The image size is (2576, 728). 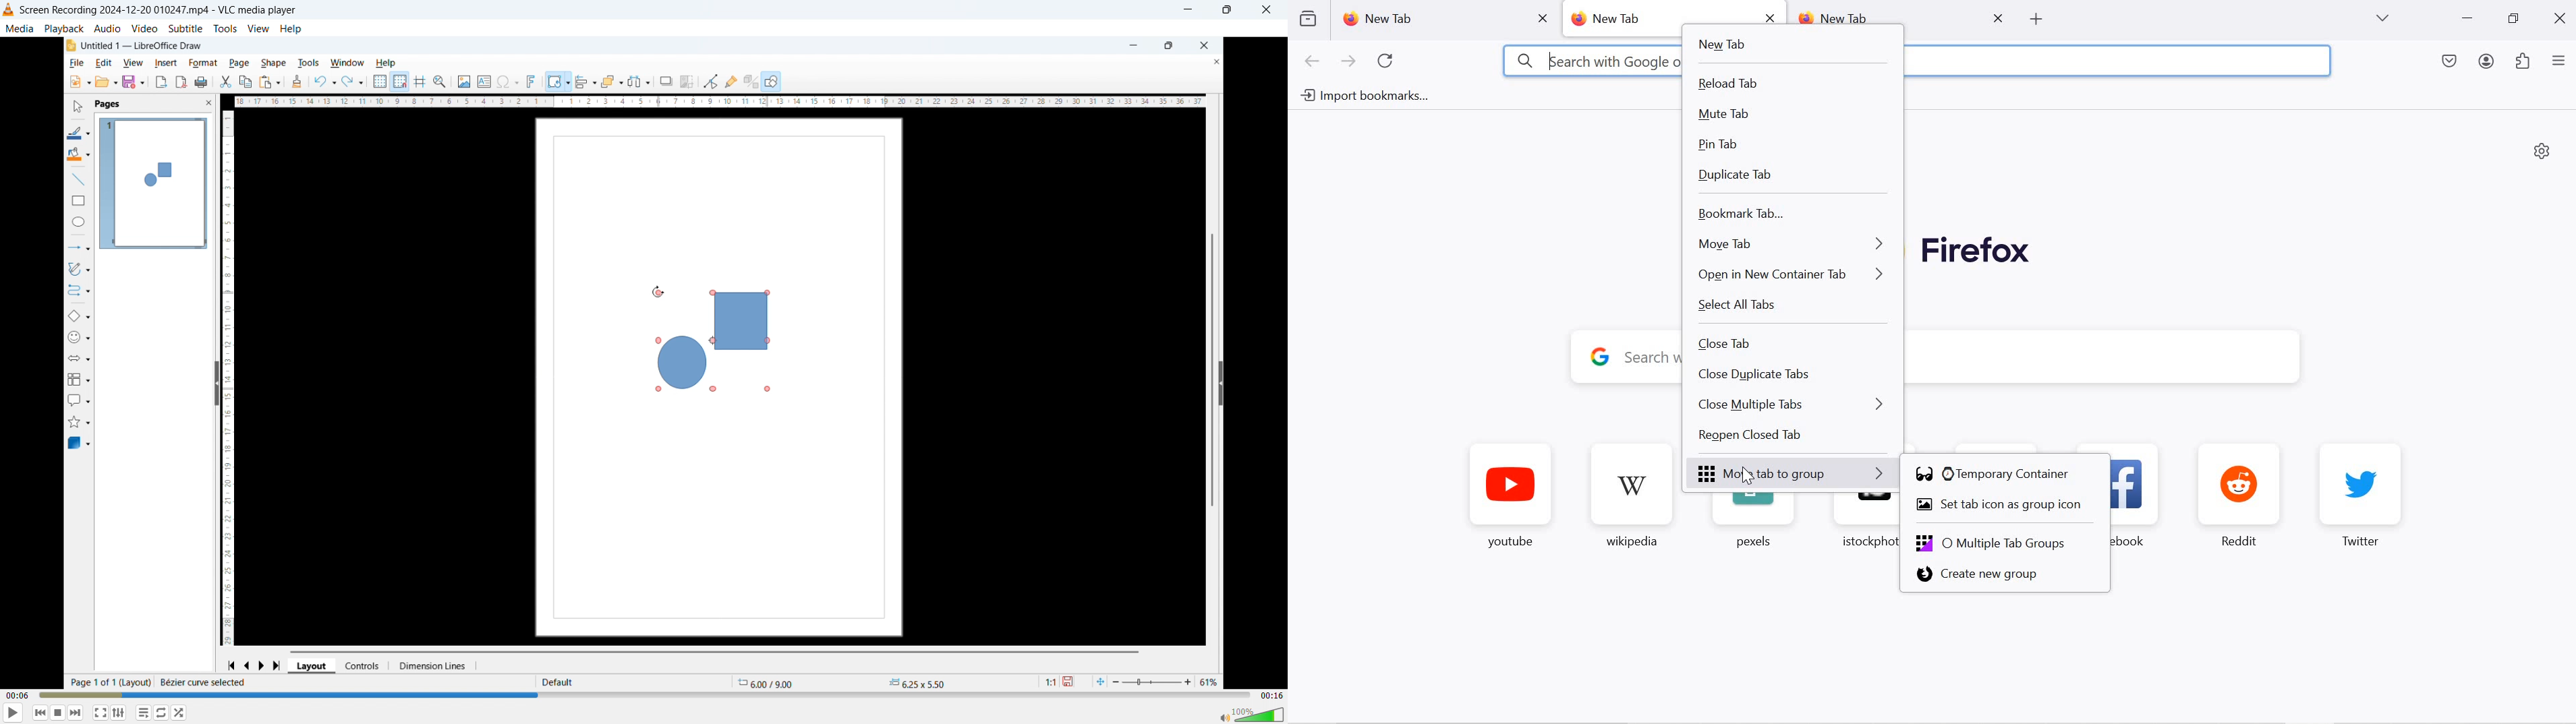 What do you see at coordinates (1999, 543) in the screenshot?
I see `Multiple tab groups` at bounding box center [1999, 543].